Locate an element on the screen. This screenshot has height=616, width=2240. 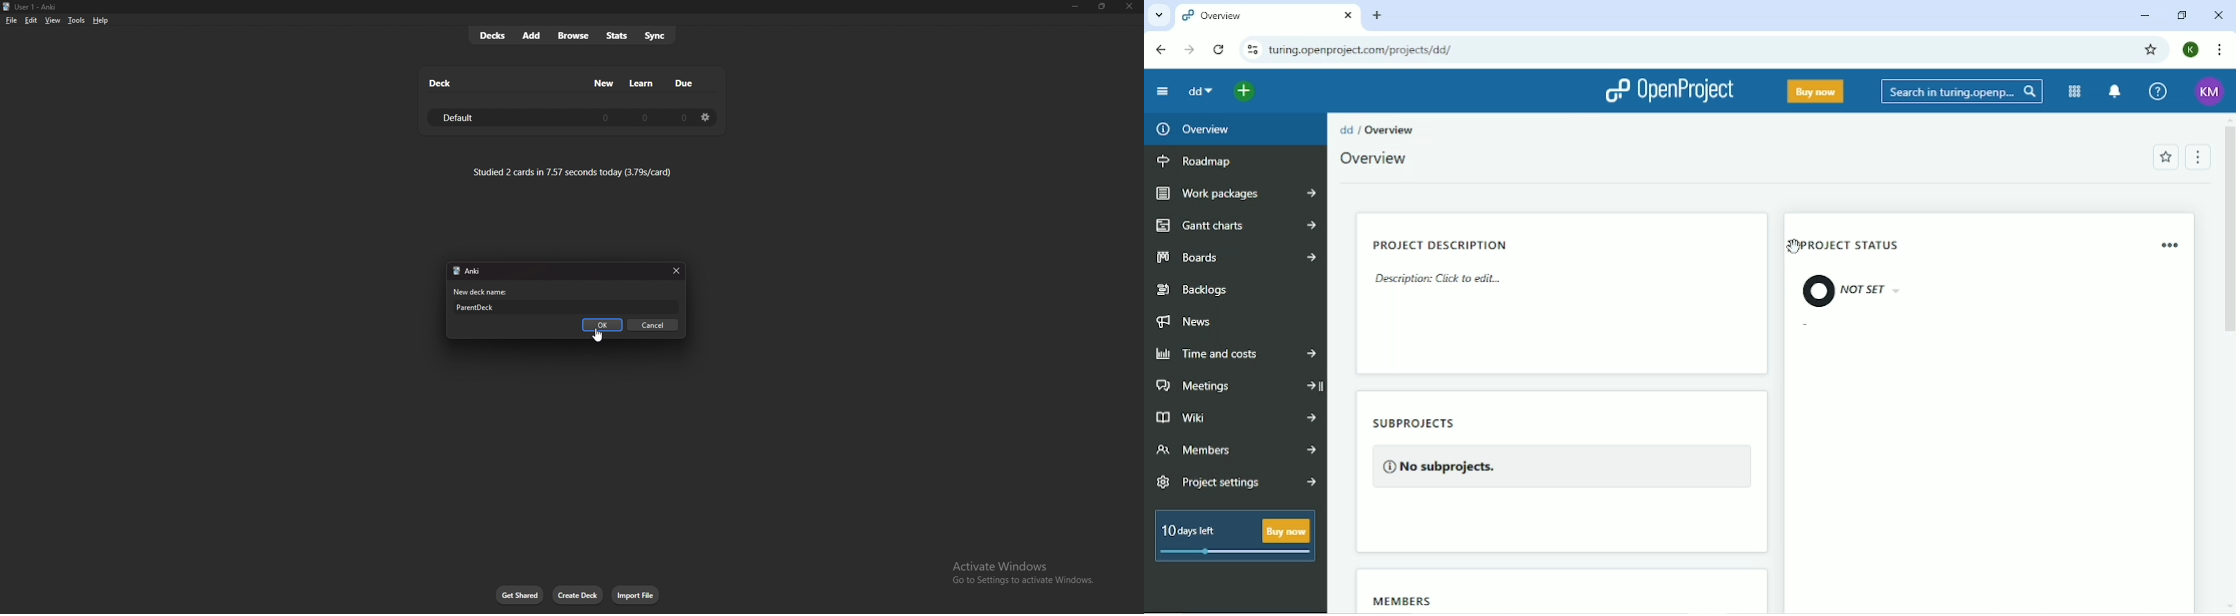
0 is located at coordinates (646, 117).